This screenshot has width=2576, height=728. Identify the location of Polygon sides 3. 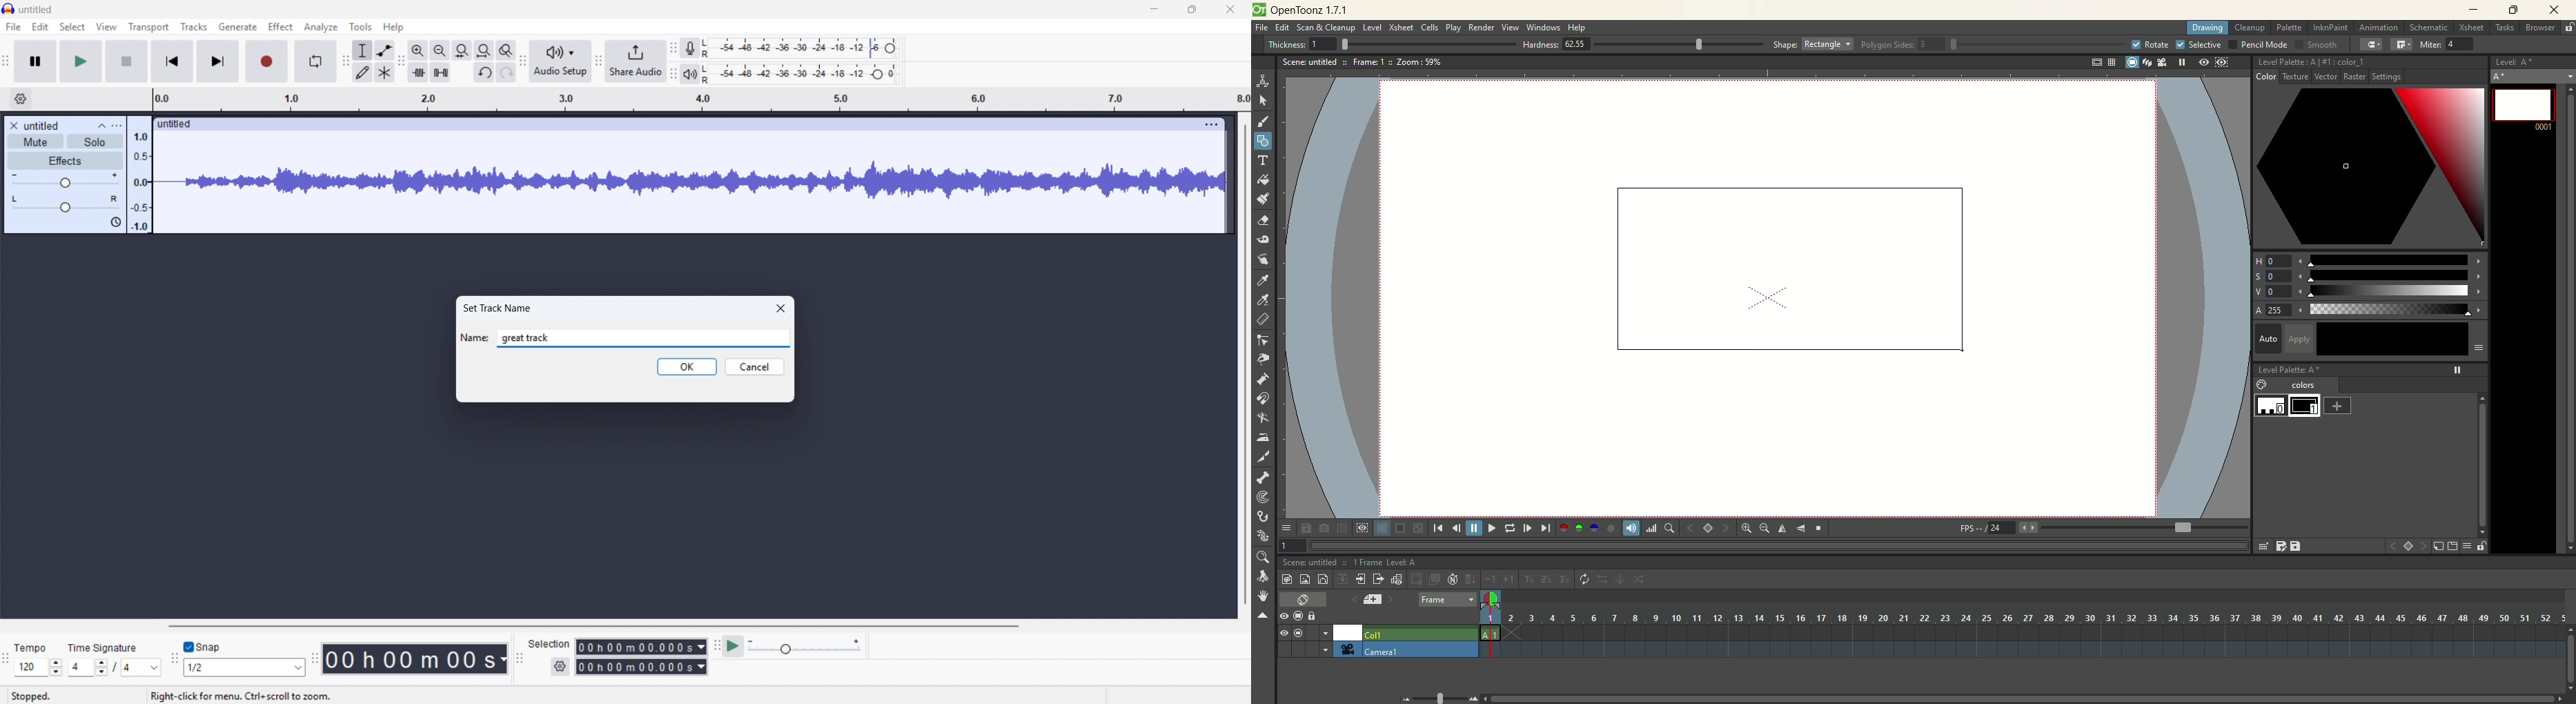
(1985, 45).